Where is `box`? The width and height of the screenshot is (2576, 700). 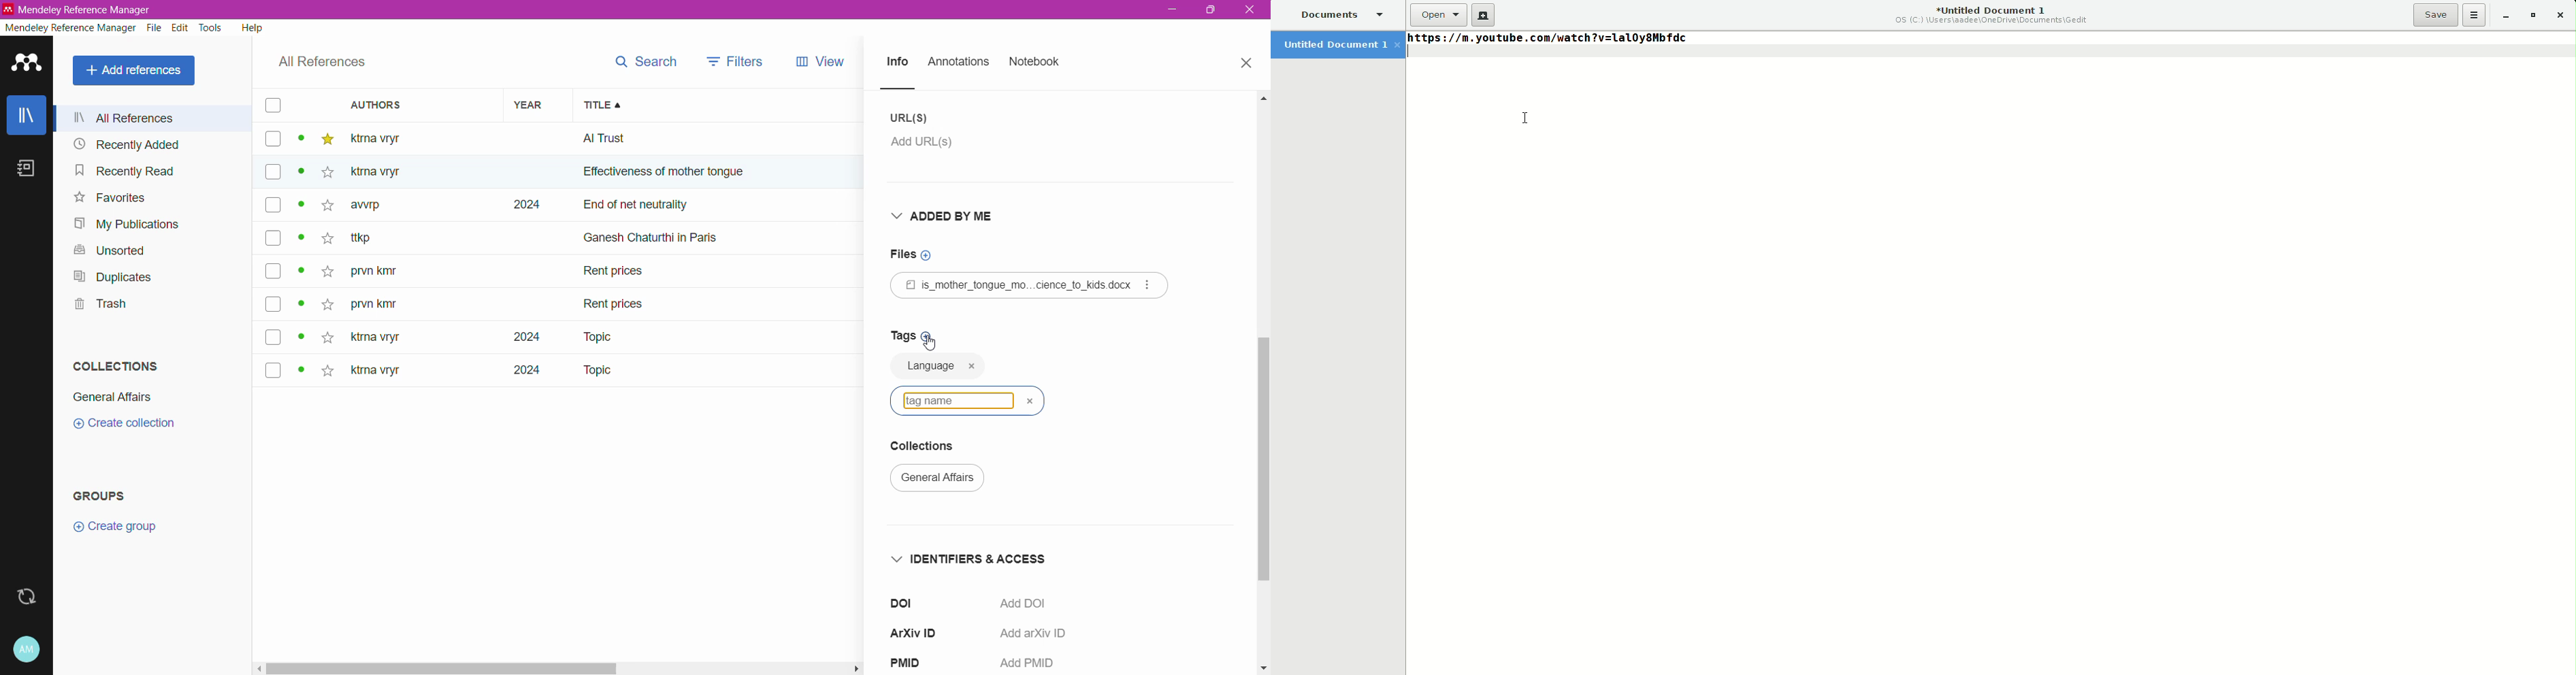 box is located at coordinates (273, 271).